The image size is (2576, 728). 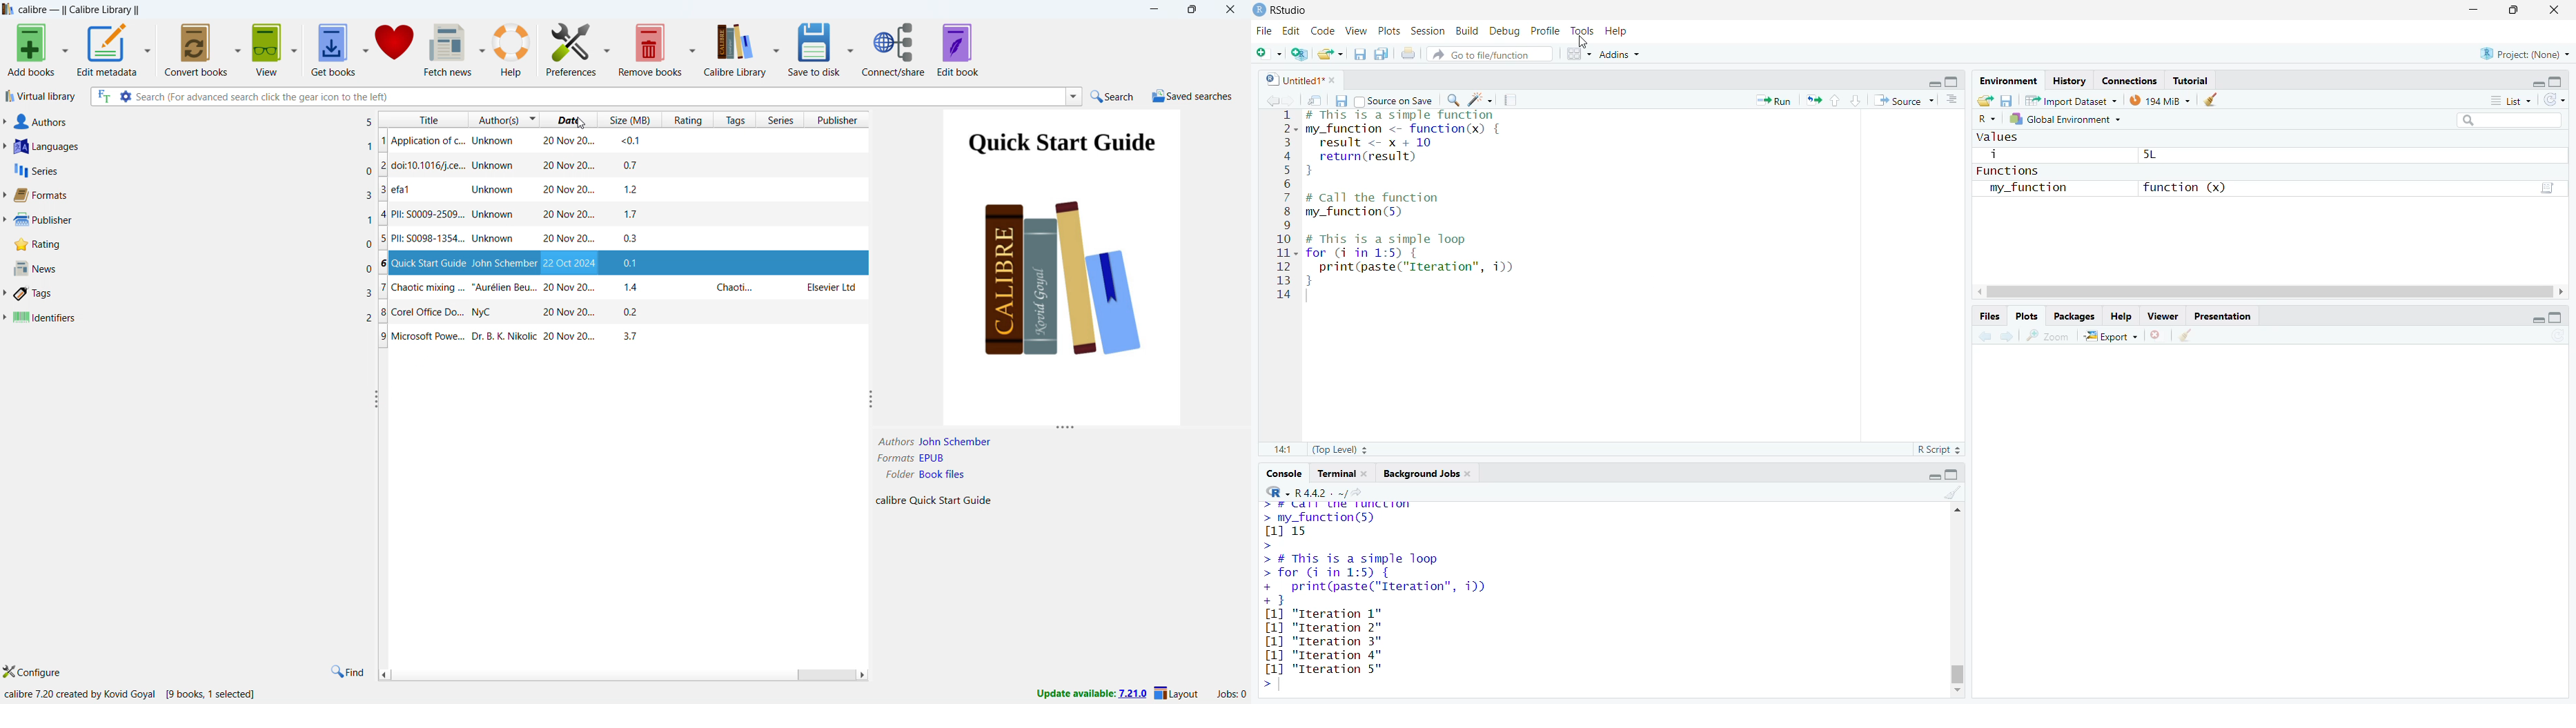 I want to click on 20 Nov 20.., so click(x=571, y=289).